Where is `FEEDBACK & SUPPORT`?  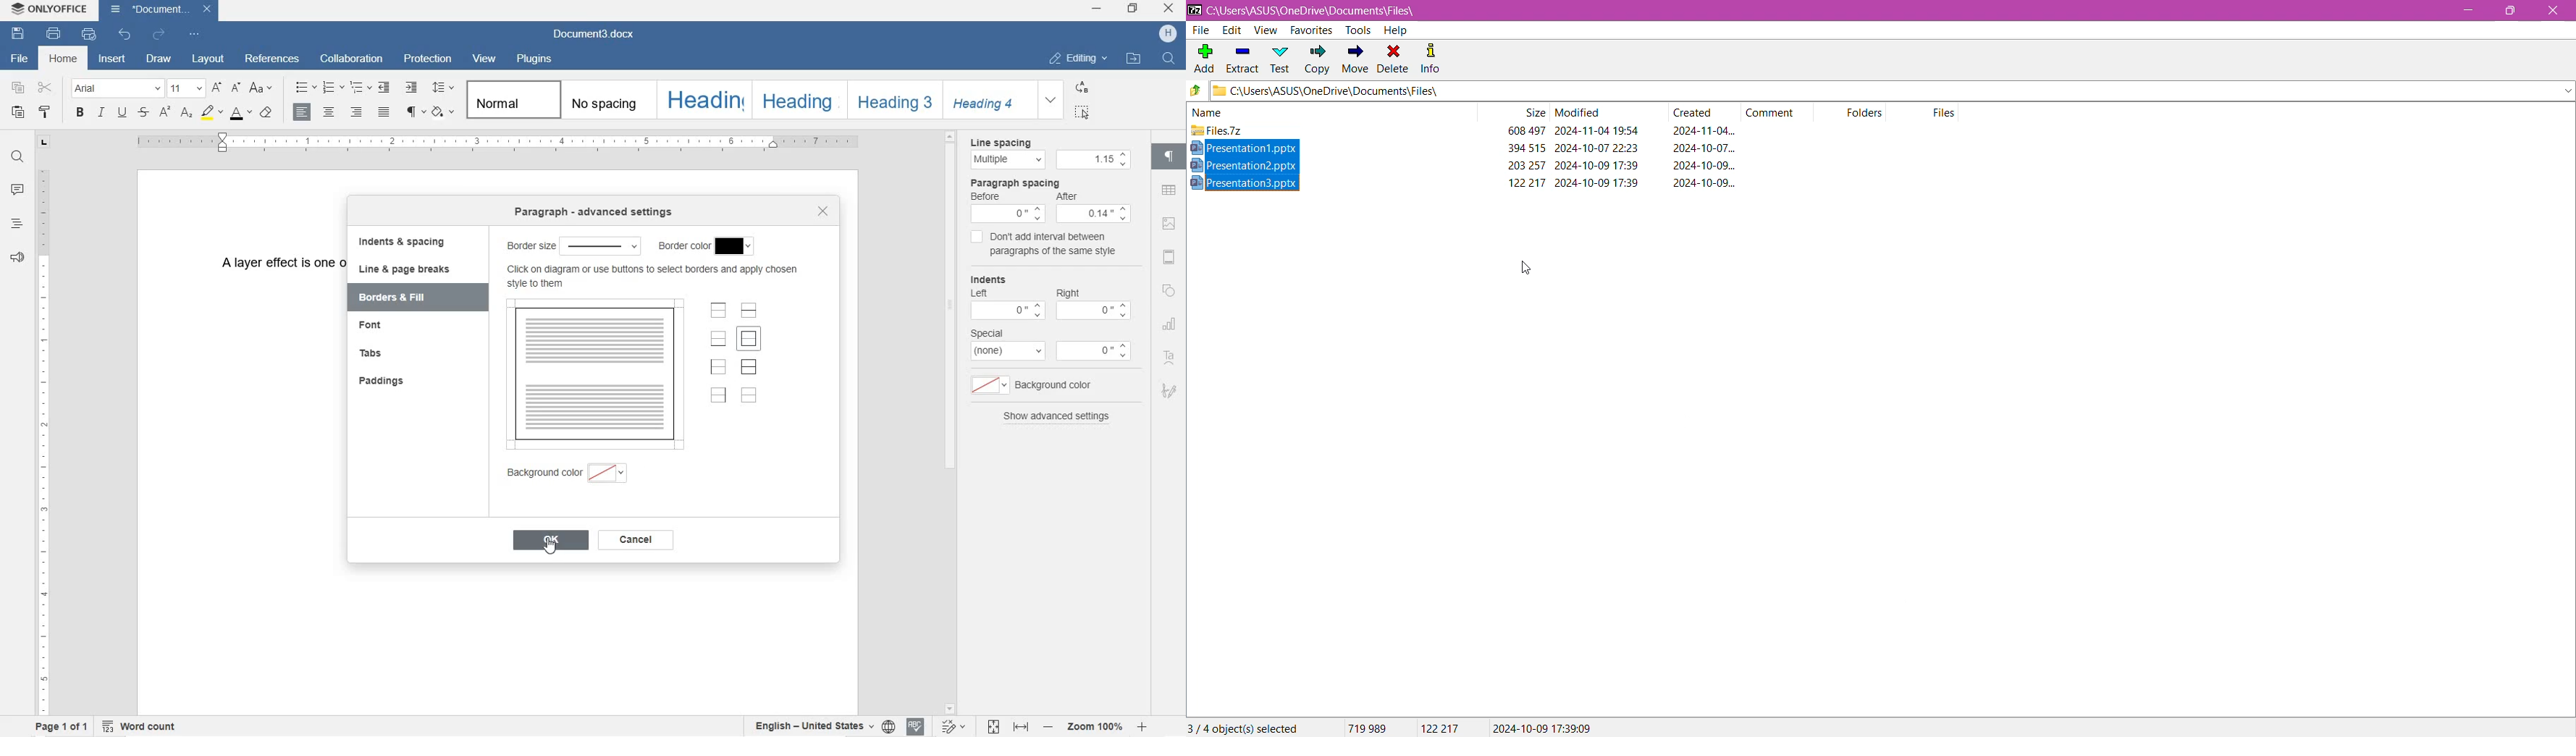
FEEDBACK & SUPPORT is located at coordinates (17, 258).